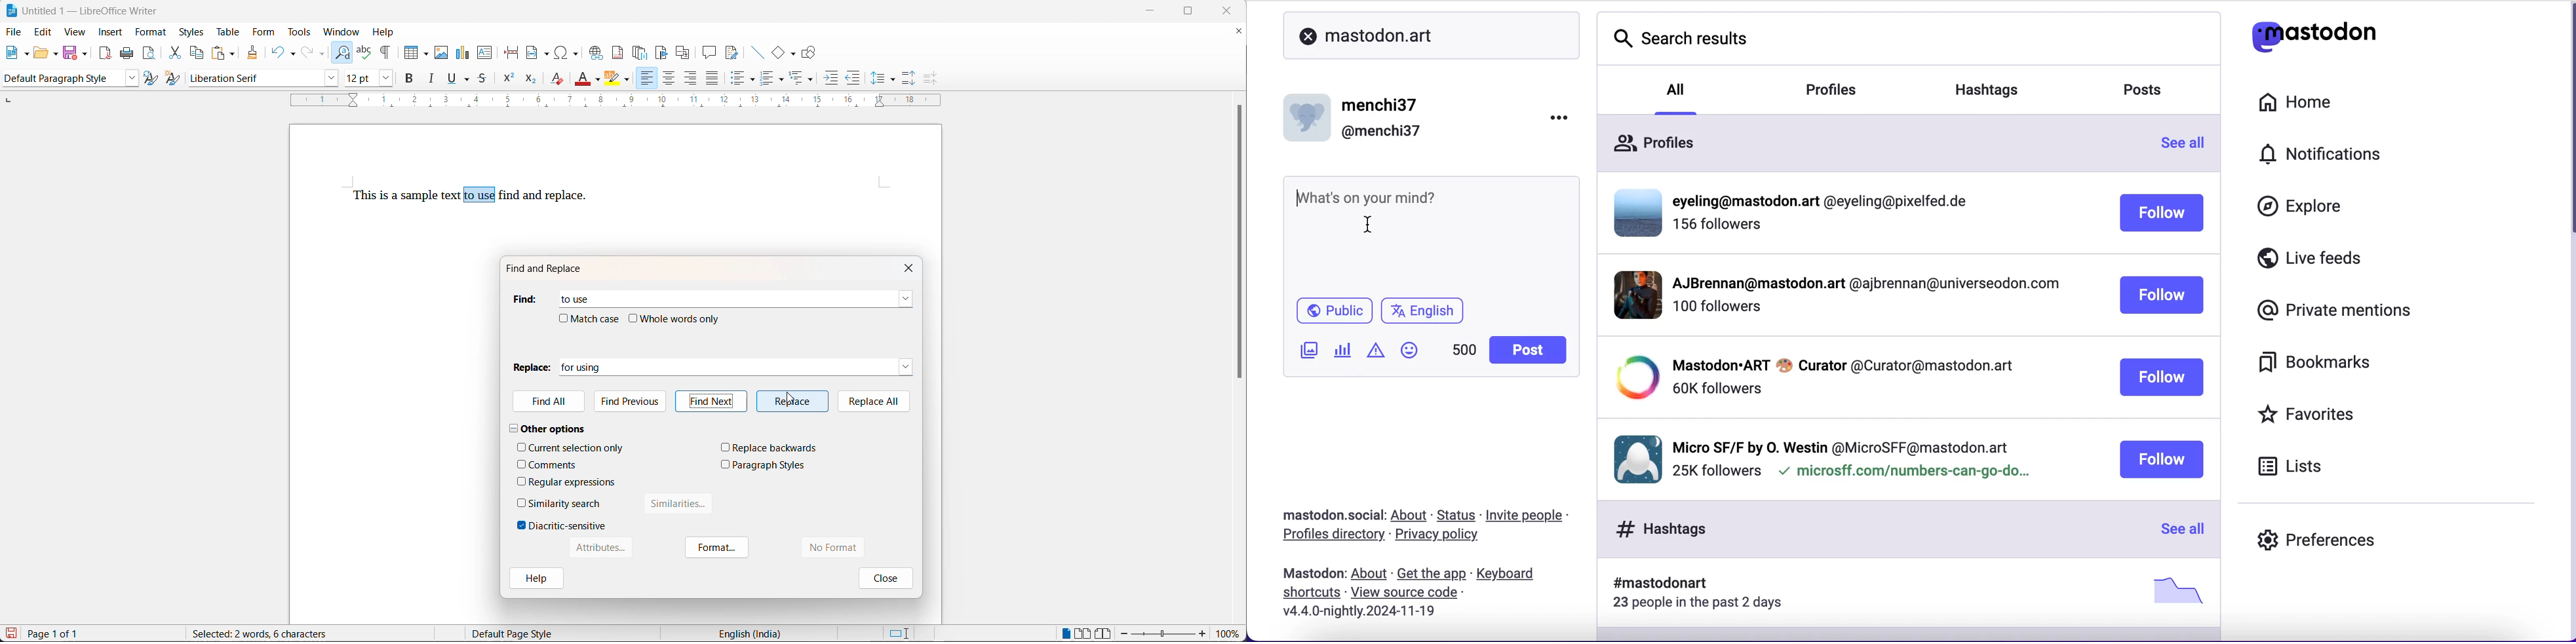 The height and width of the screenshot is (644, 2576). What do you see at coordinates (14, 56) in the screenshot?
I see `new file` at bounding box center [14, 56].